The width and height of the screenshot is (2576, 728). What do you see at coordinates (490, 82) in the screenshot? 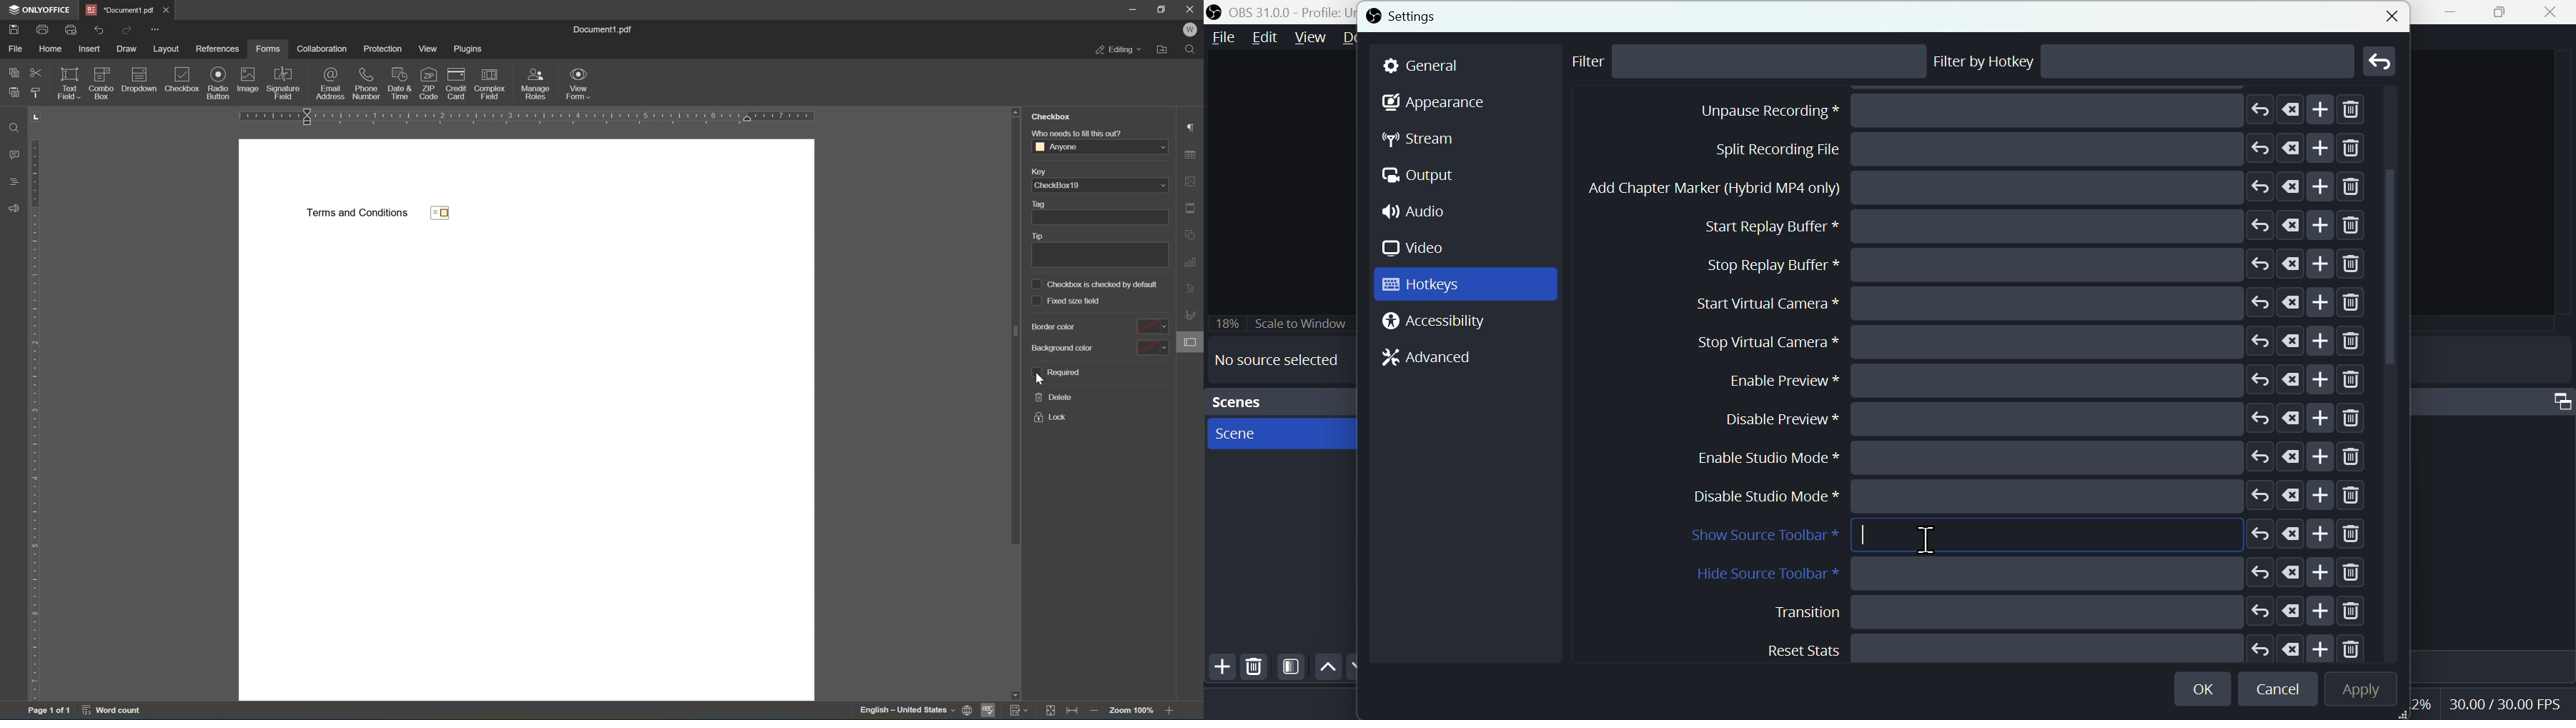
I see `complex field` at bounding box center [490, 82].